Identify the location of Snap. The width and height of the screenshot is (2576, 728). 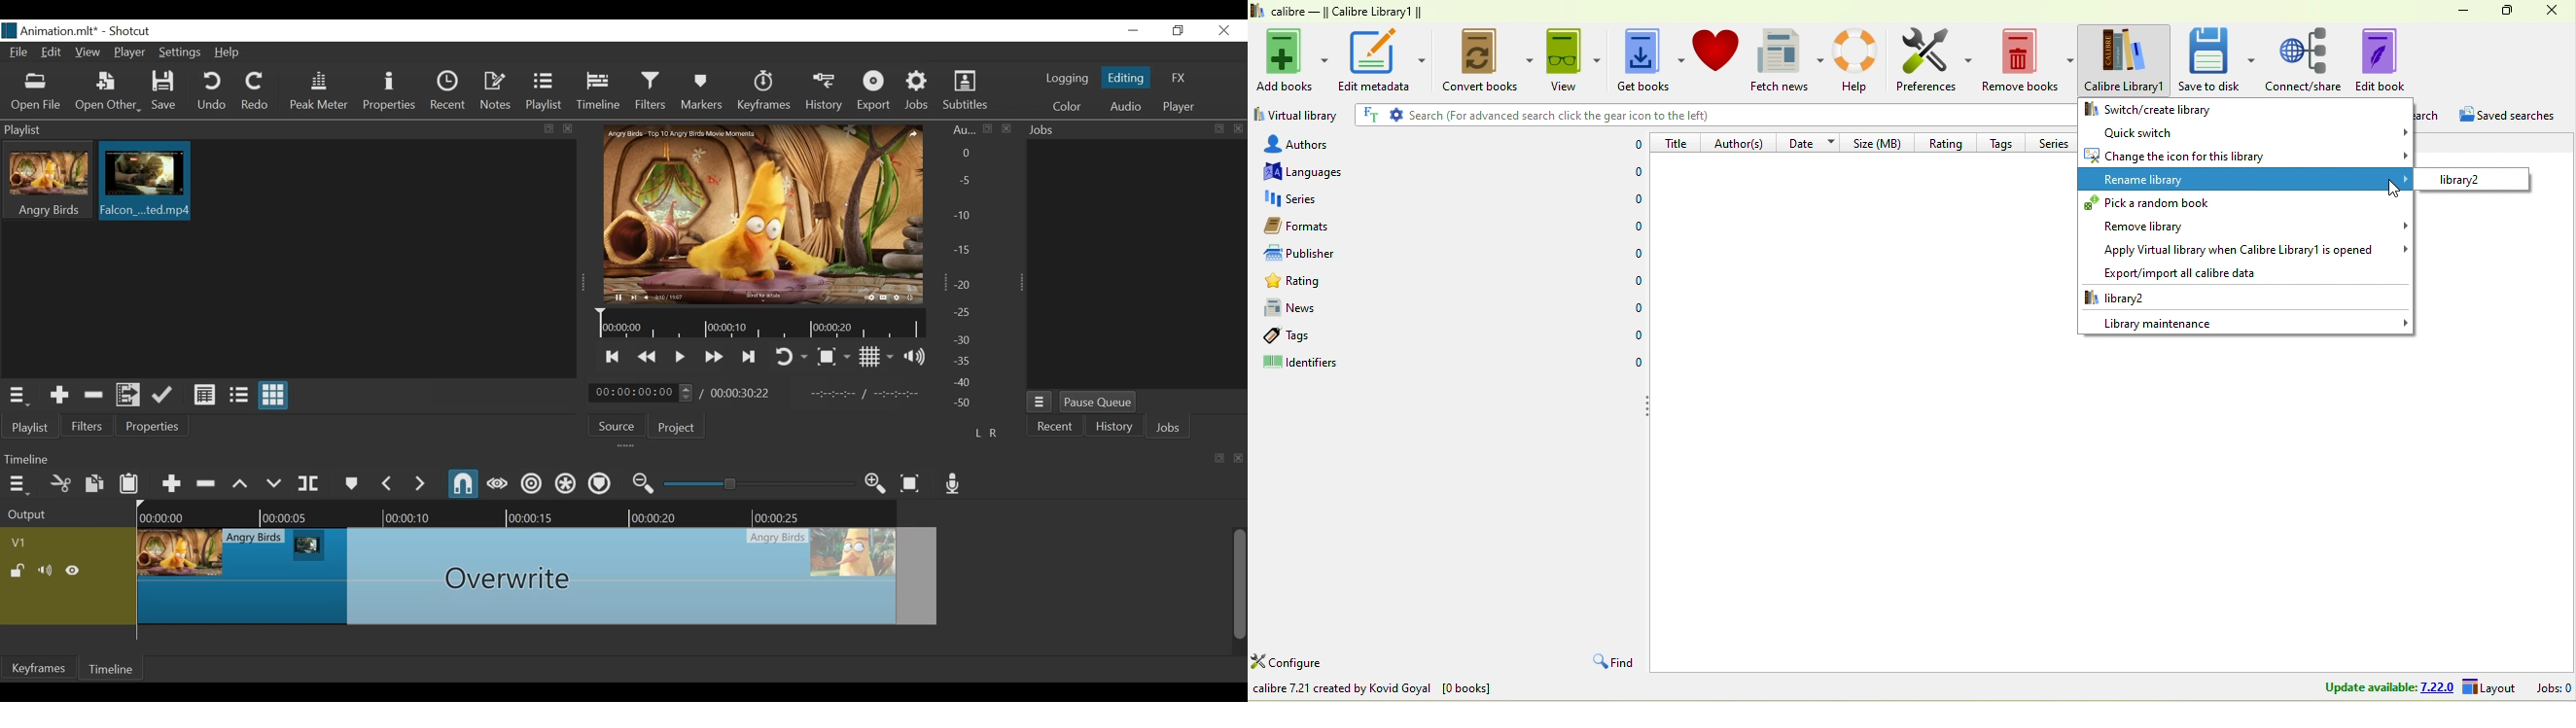
(465, 485).